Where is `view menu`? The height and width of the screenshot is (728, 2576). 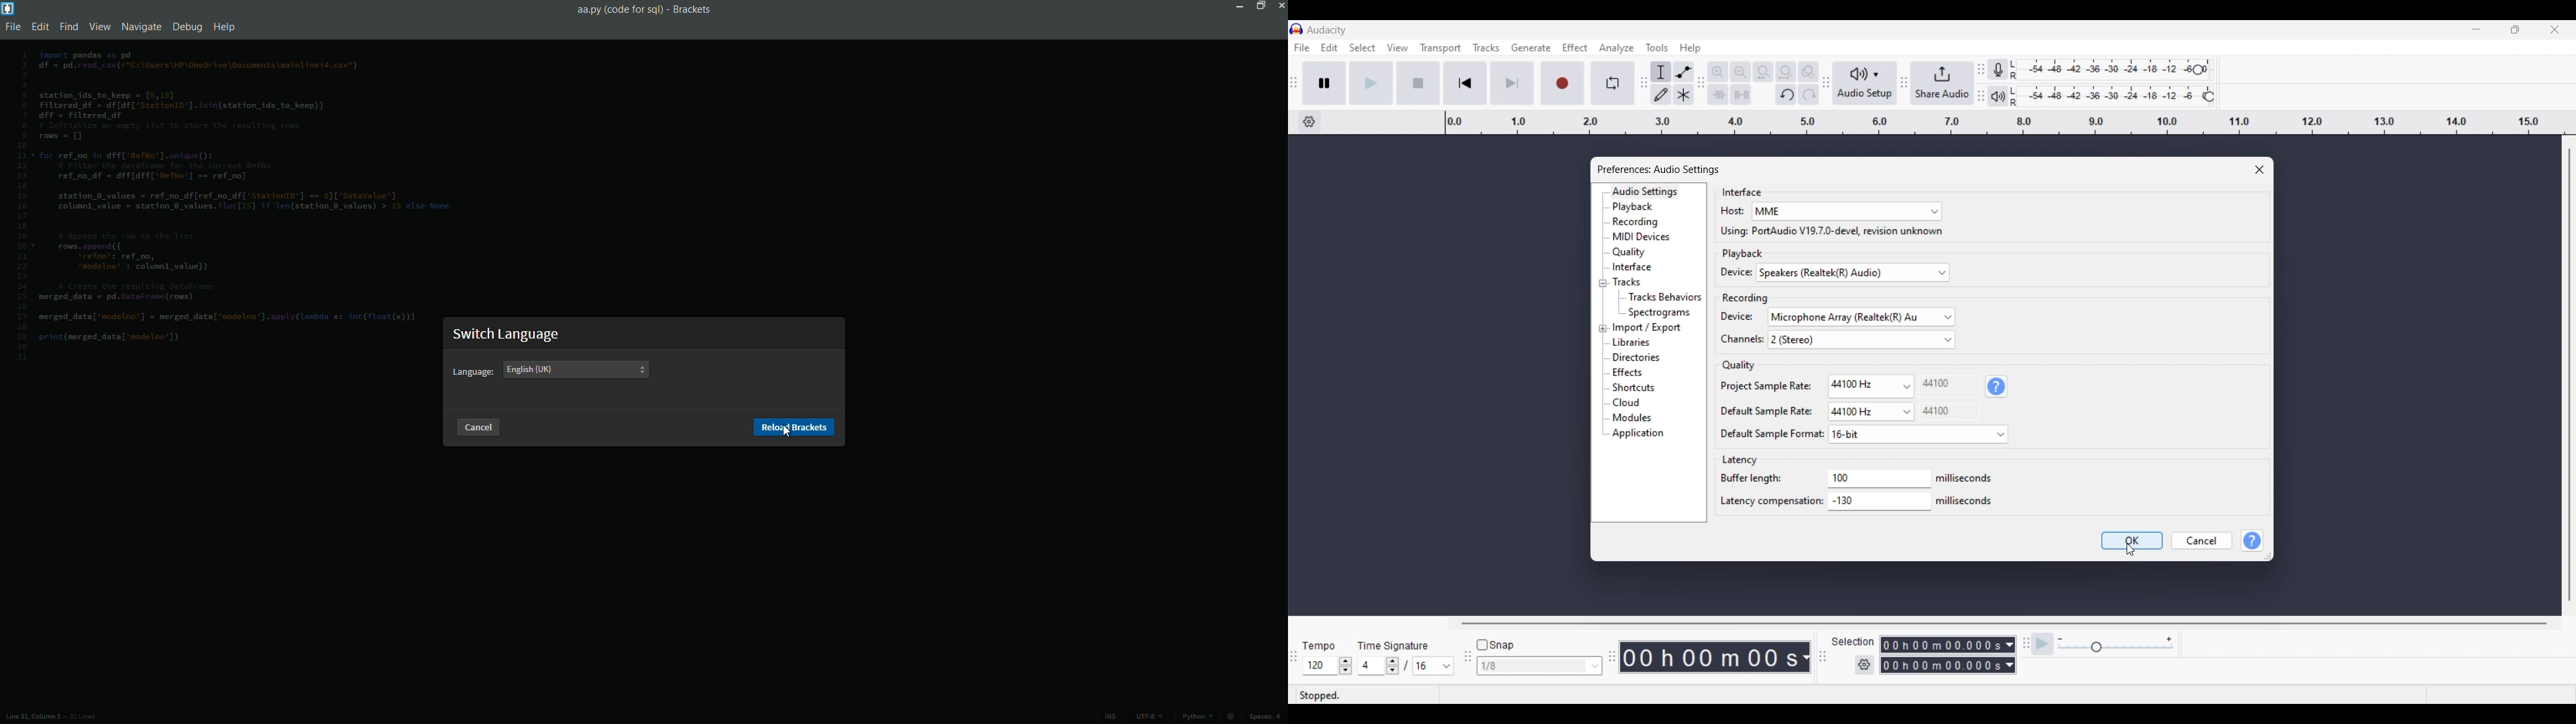 view menu is located at coordinates (99, 26).